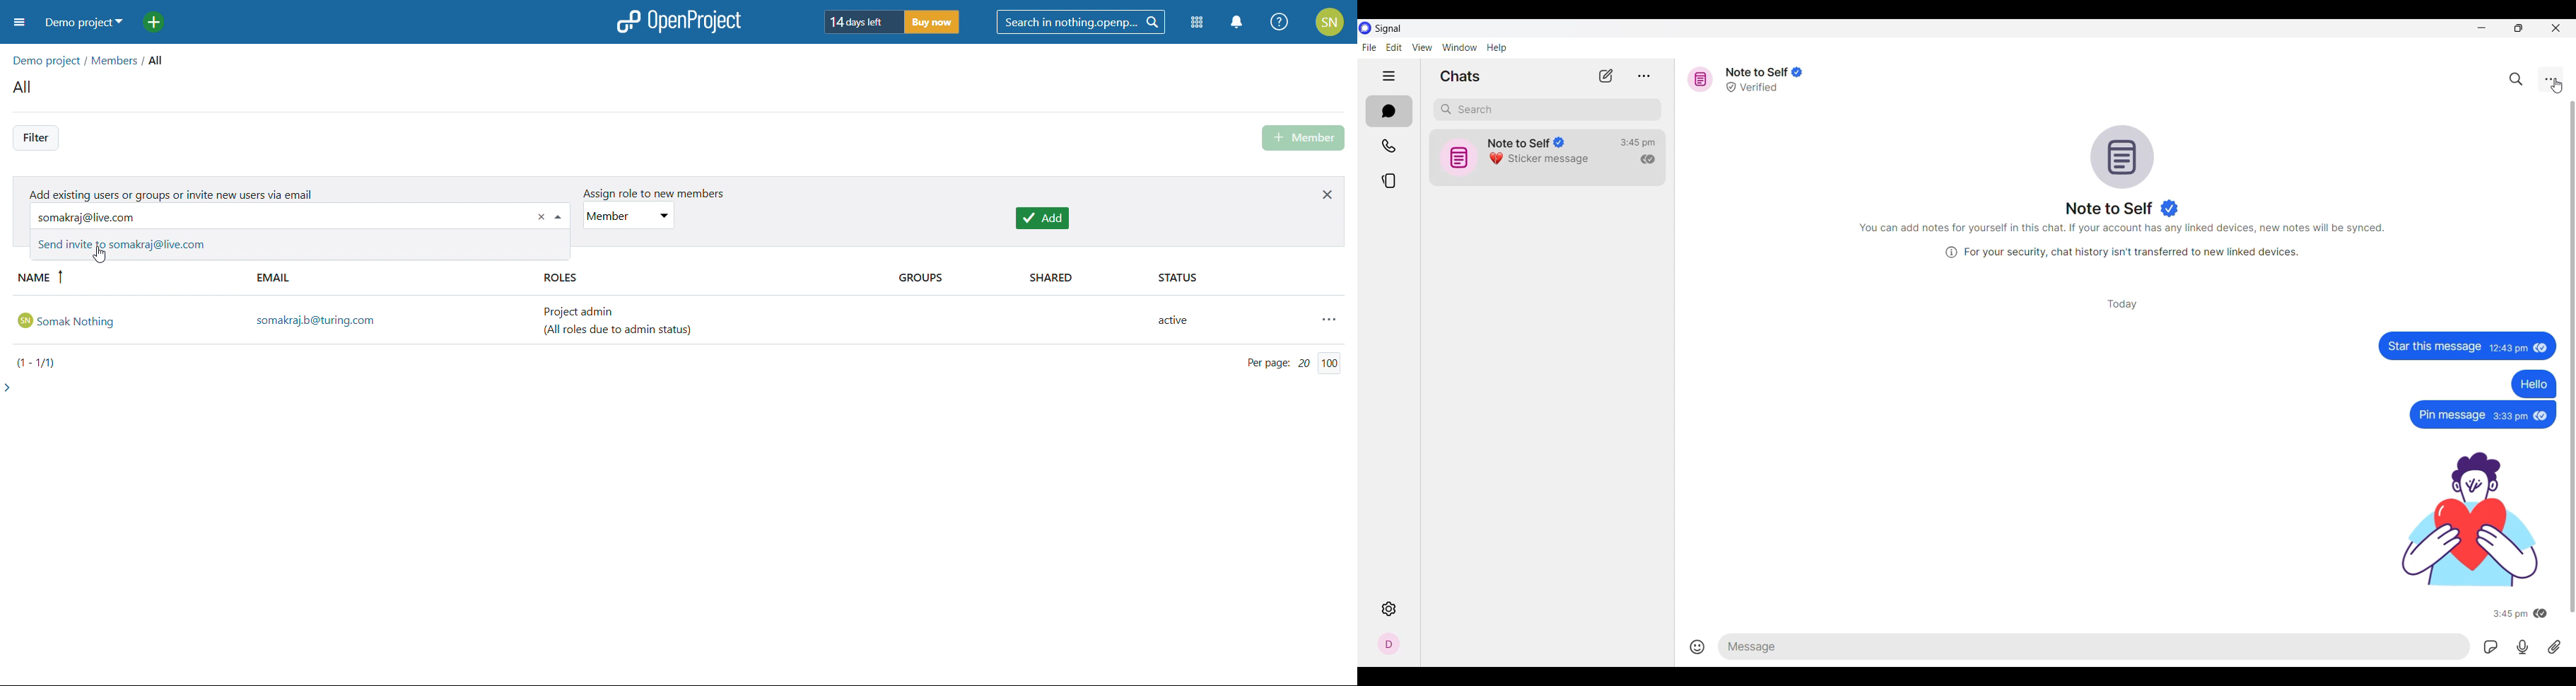  What do you see at coordinates (1181, 322) in the screenshot?
I see `active` at bounding box center [1181, 322].